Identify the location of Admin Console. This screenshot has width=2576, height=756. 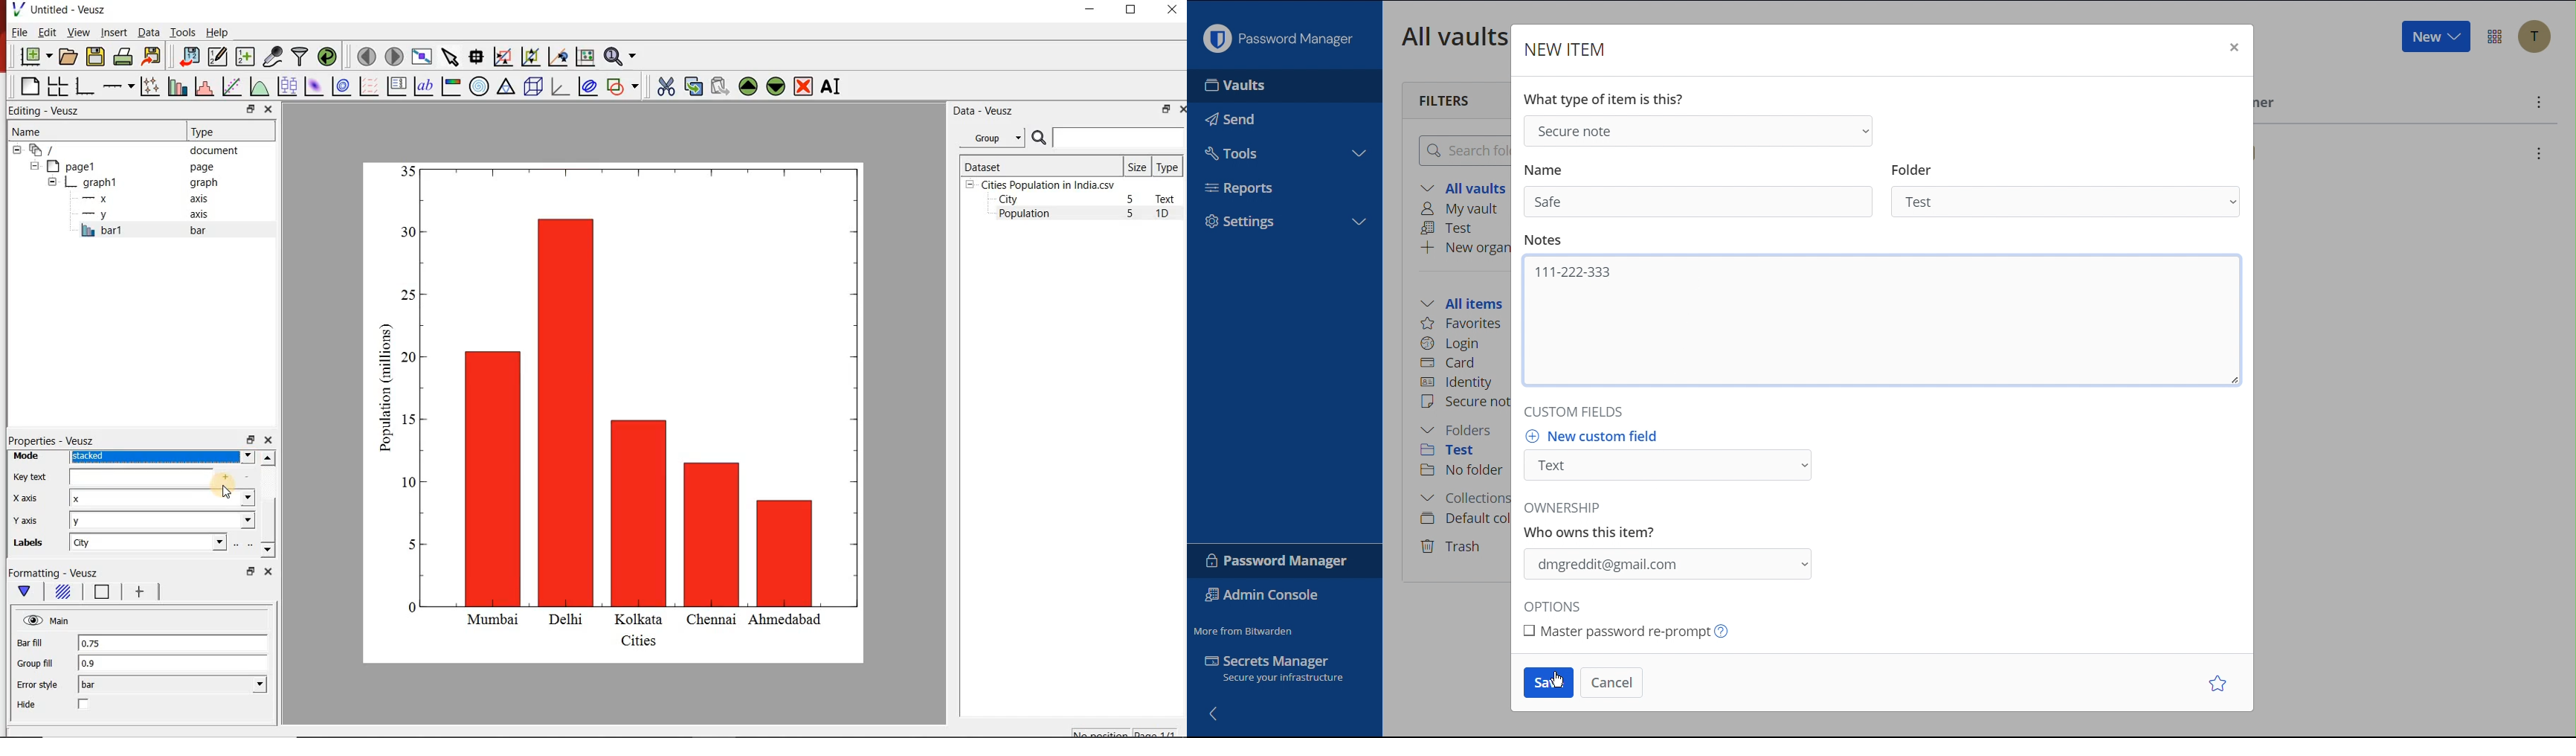
(1266, 597).